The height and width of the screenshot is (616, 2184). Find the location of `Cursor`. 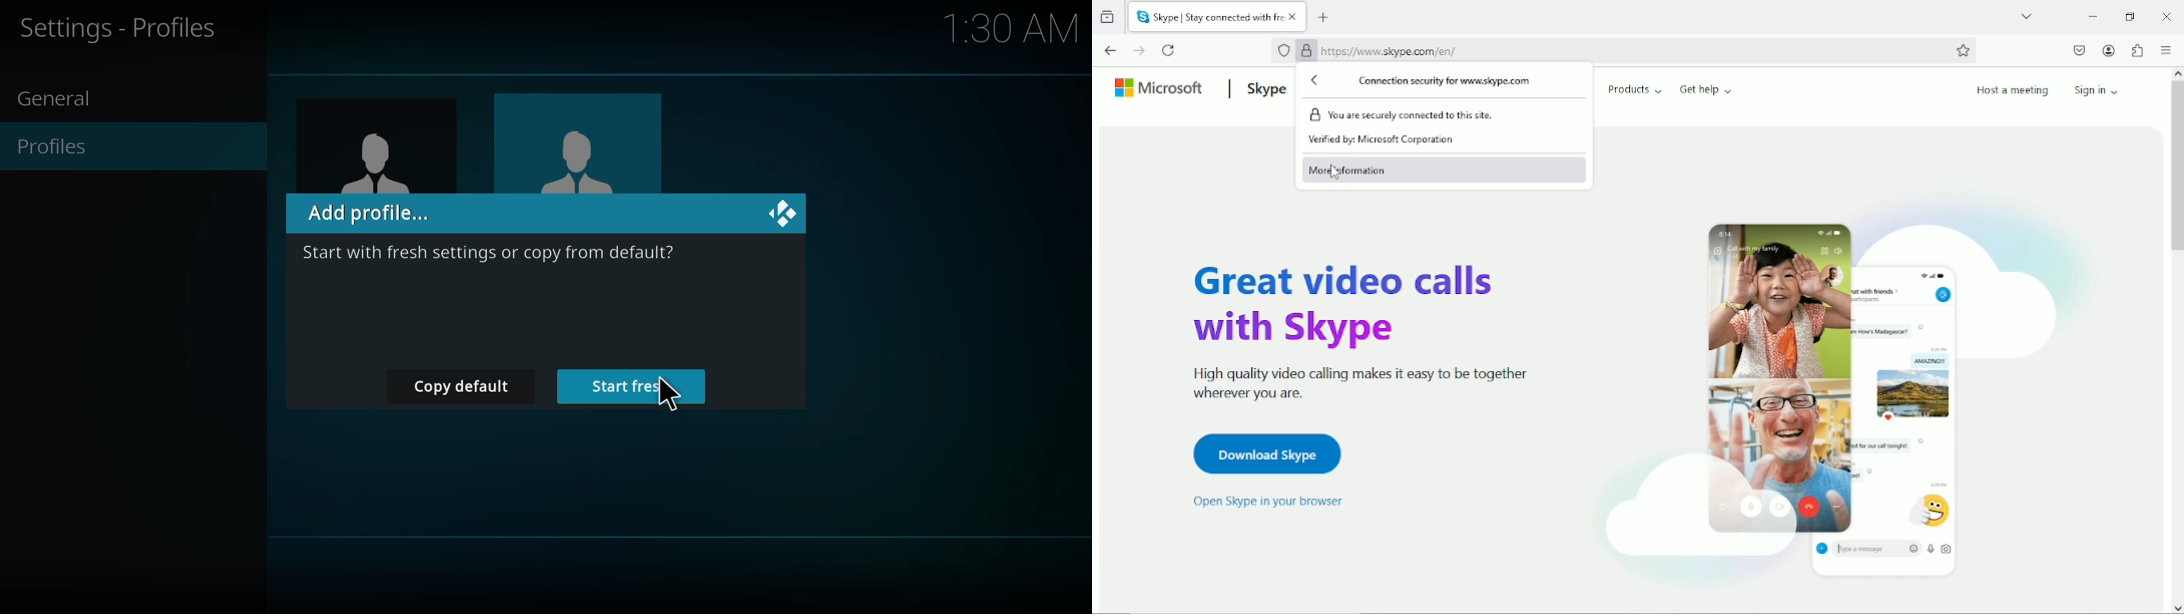

Cursor is located at coordinates (1334, 174).